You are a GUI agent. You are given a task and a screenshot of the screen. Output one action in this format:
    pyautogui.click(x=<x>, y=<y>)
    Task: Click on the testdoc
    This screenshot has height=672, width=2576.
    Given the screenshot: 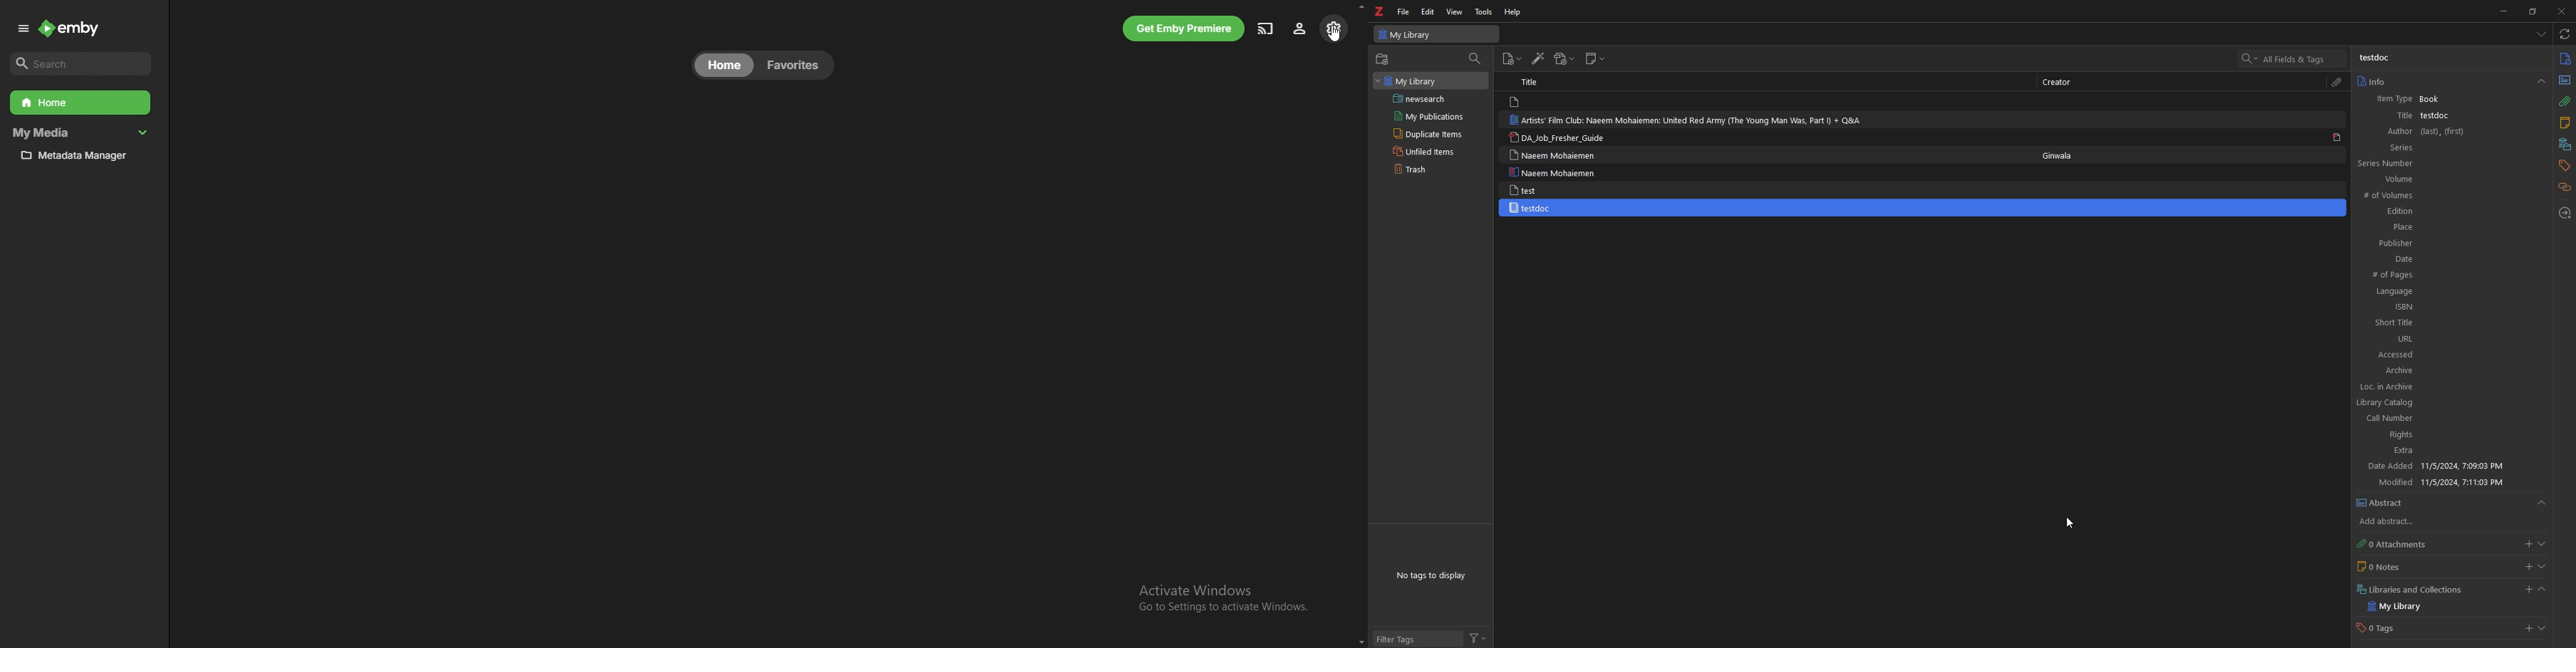 What is the action you would take?
    pyautogui.click(x=1531, y=208)
    